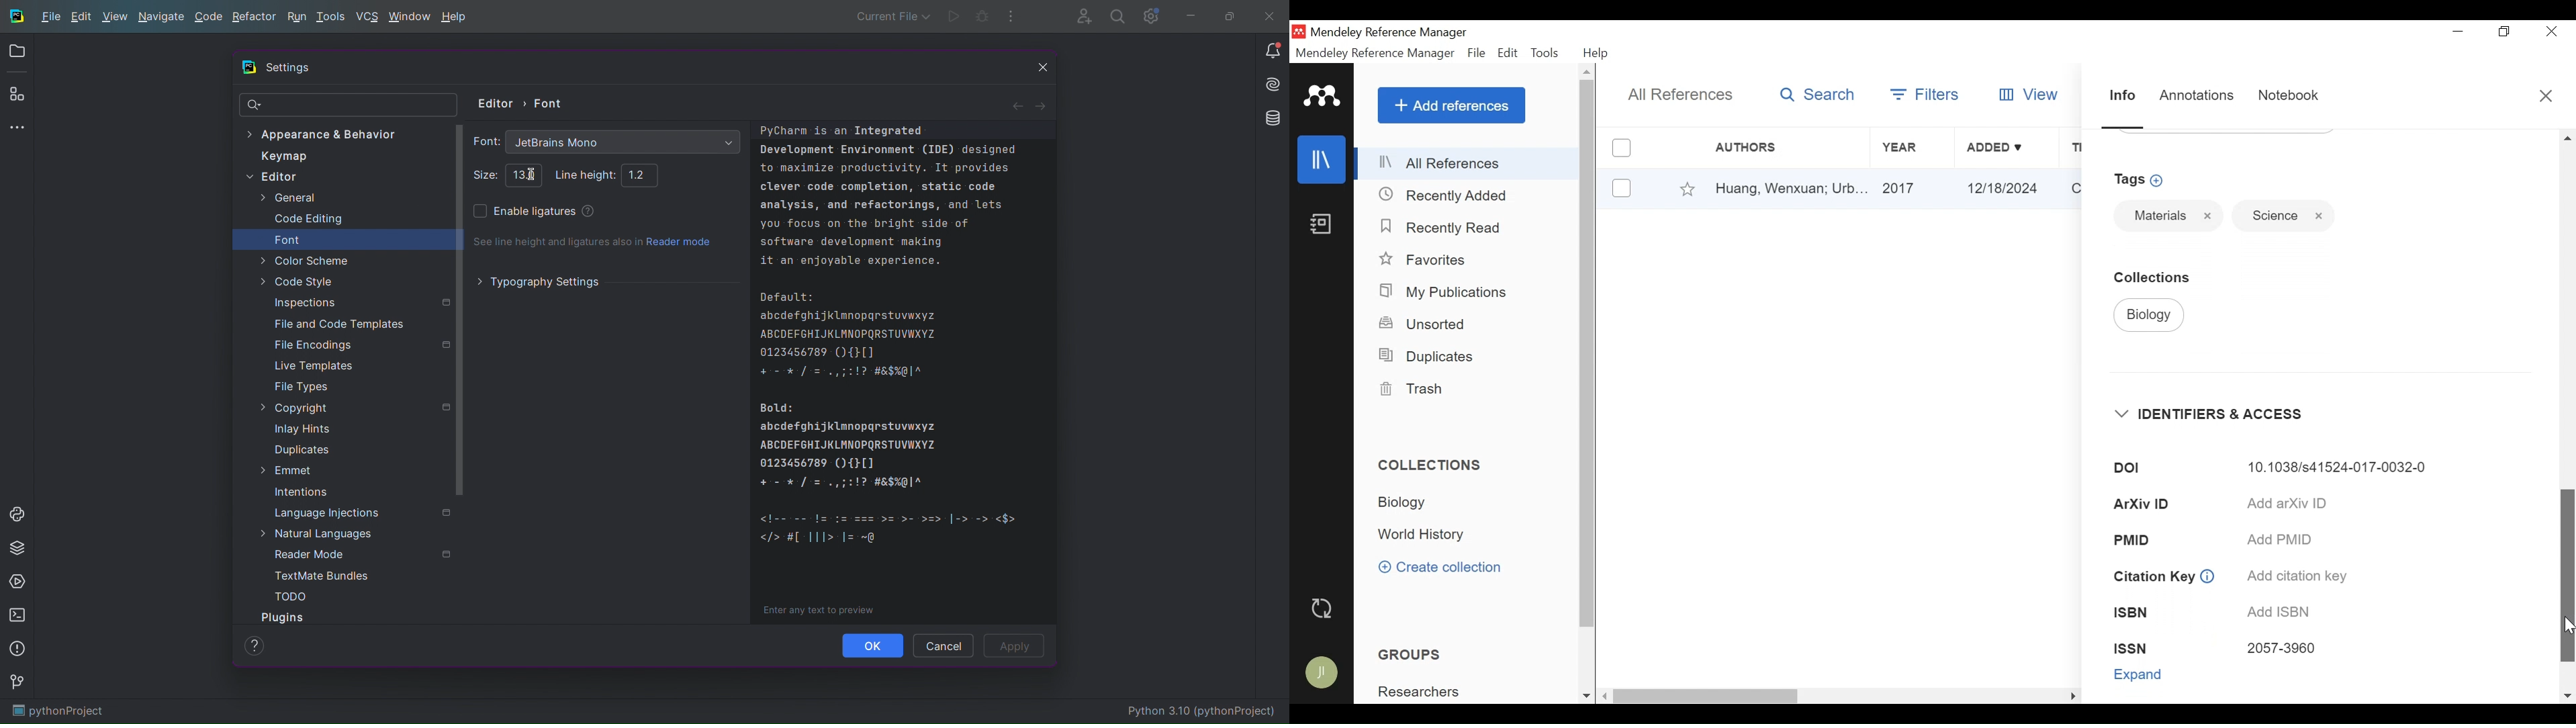 Image resolution: width=2576 pixels, height=728 pixels. Describe the element at coordinates (2568, 696) in the screenshot. I see `Scroll down` at that location.